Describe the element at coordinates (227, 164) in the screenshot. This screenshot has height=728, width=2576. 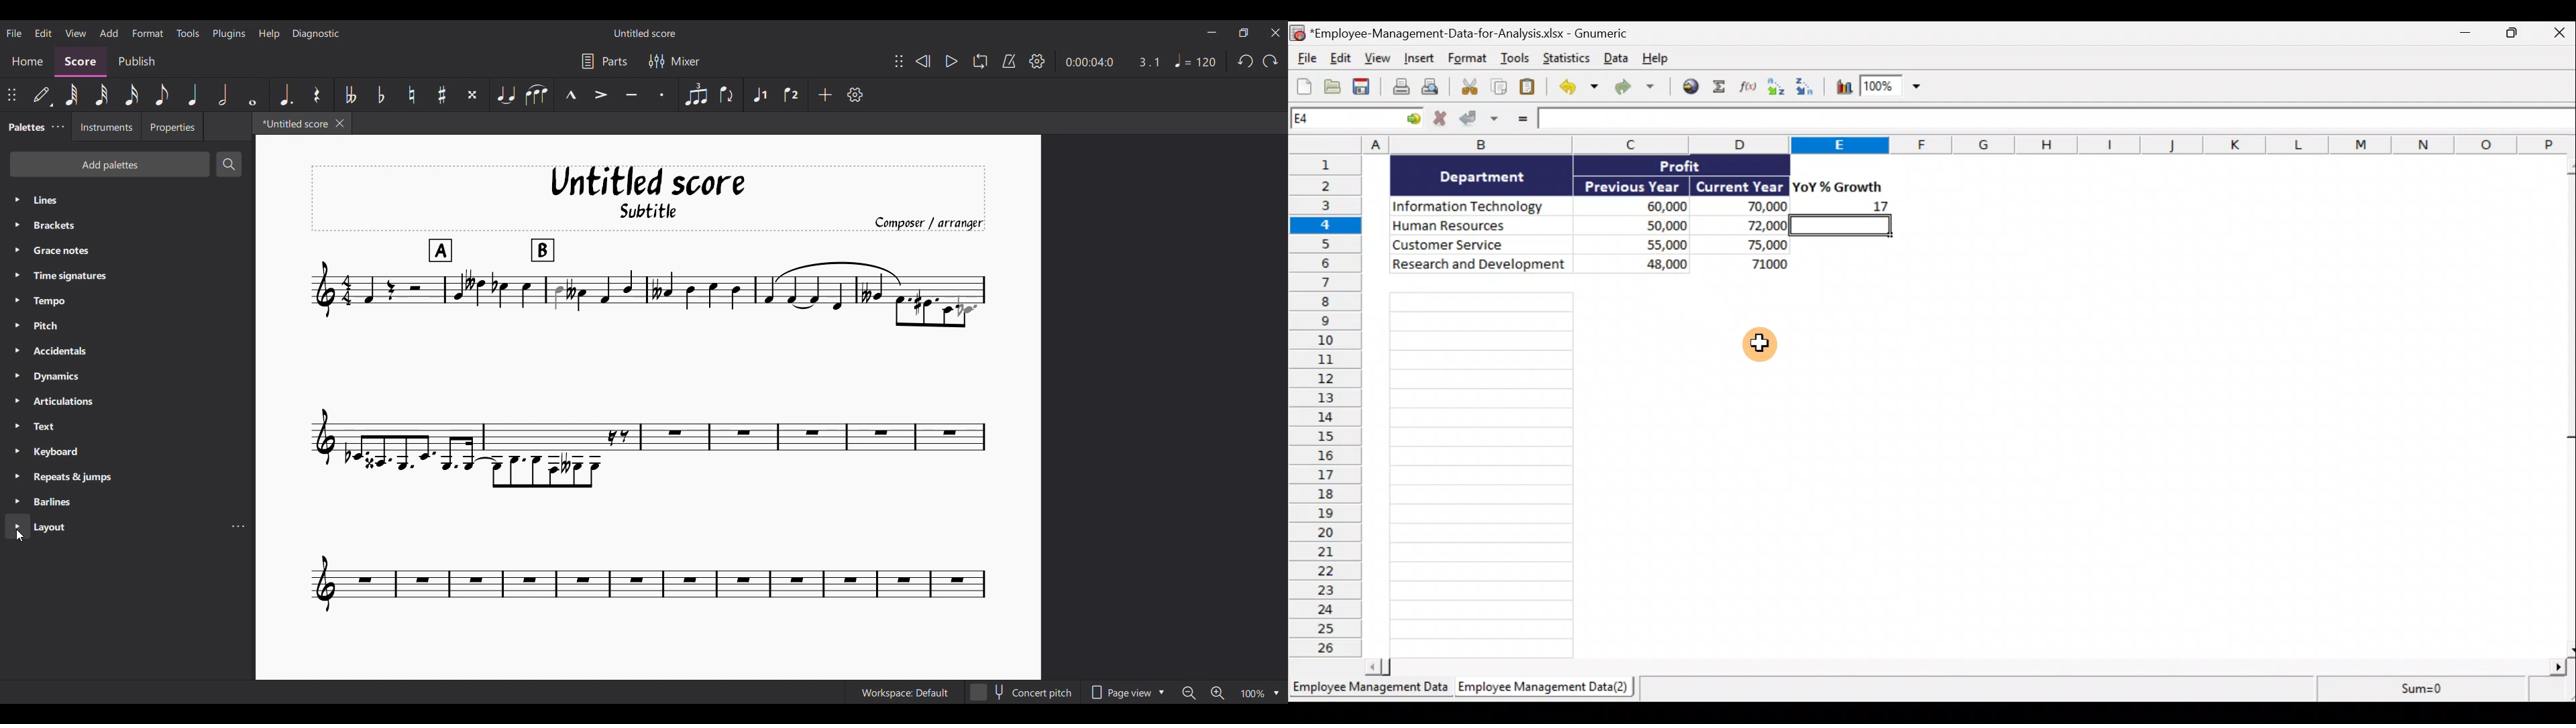
I see `Search` at that location.